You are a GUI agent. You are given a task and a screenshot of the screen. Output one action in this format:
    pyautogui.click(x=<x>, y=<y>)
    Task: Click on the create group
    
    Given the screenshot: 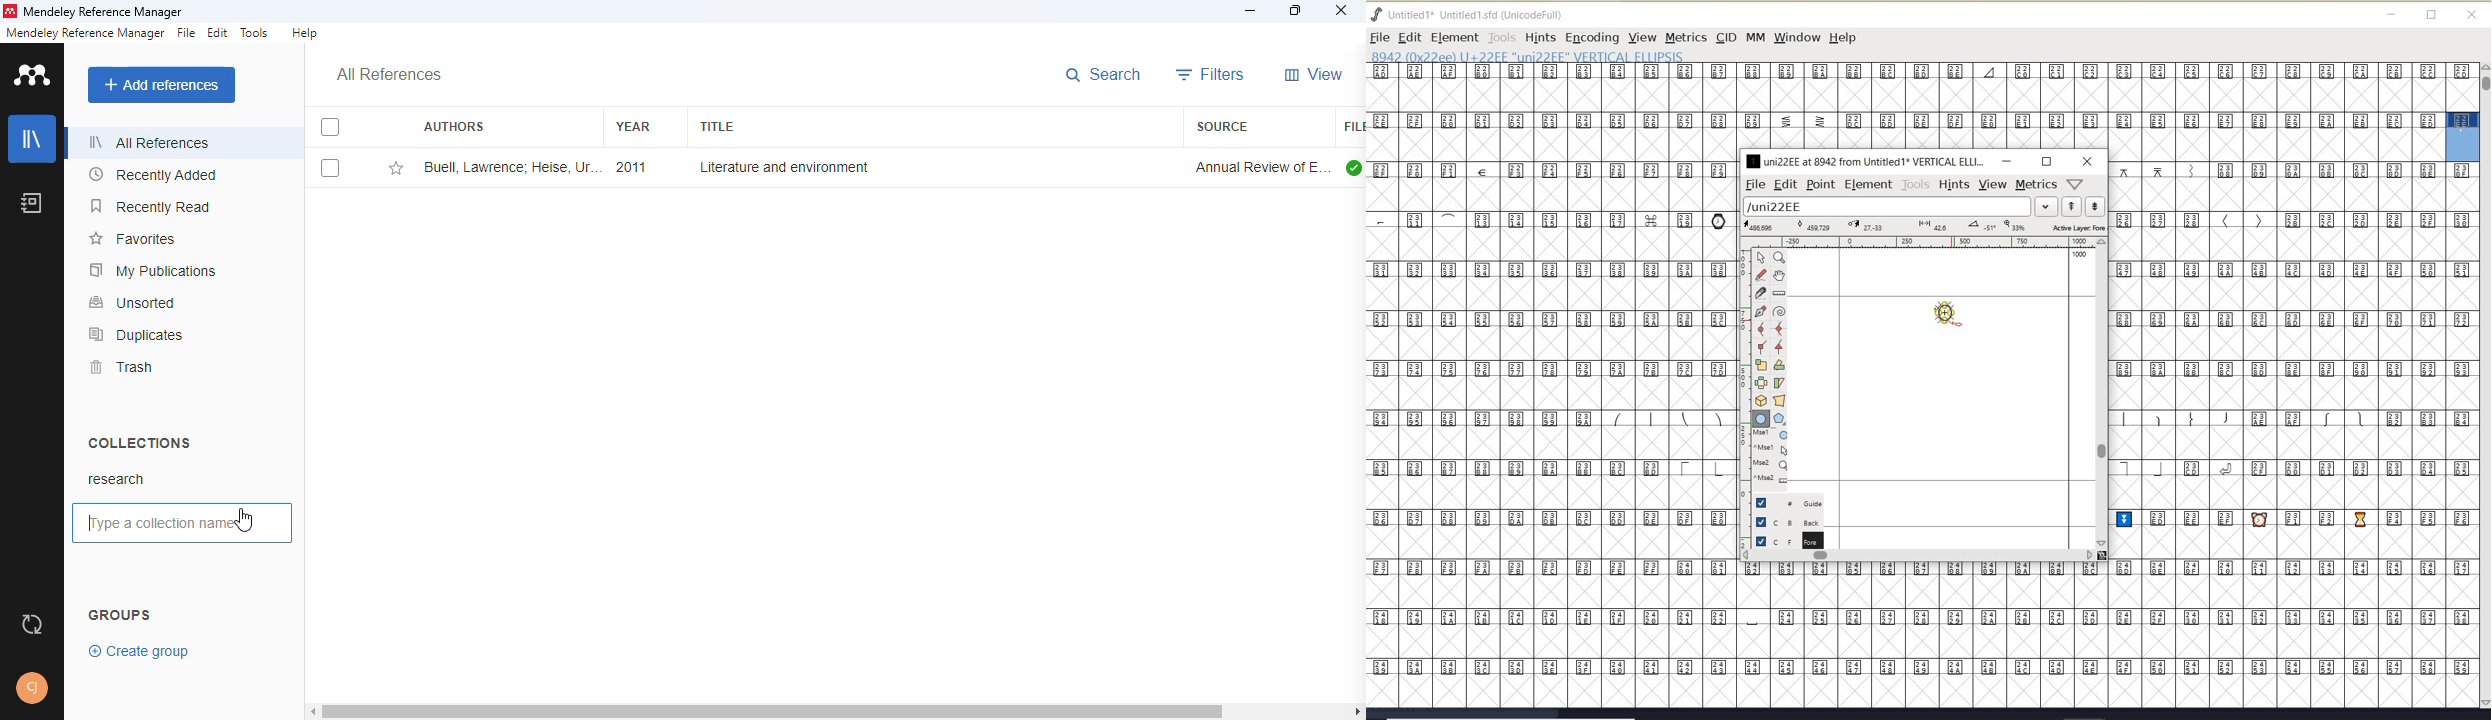 What is the action you would take?
    pyautogui.click(x=141, y=651)
    